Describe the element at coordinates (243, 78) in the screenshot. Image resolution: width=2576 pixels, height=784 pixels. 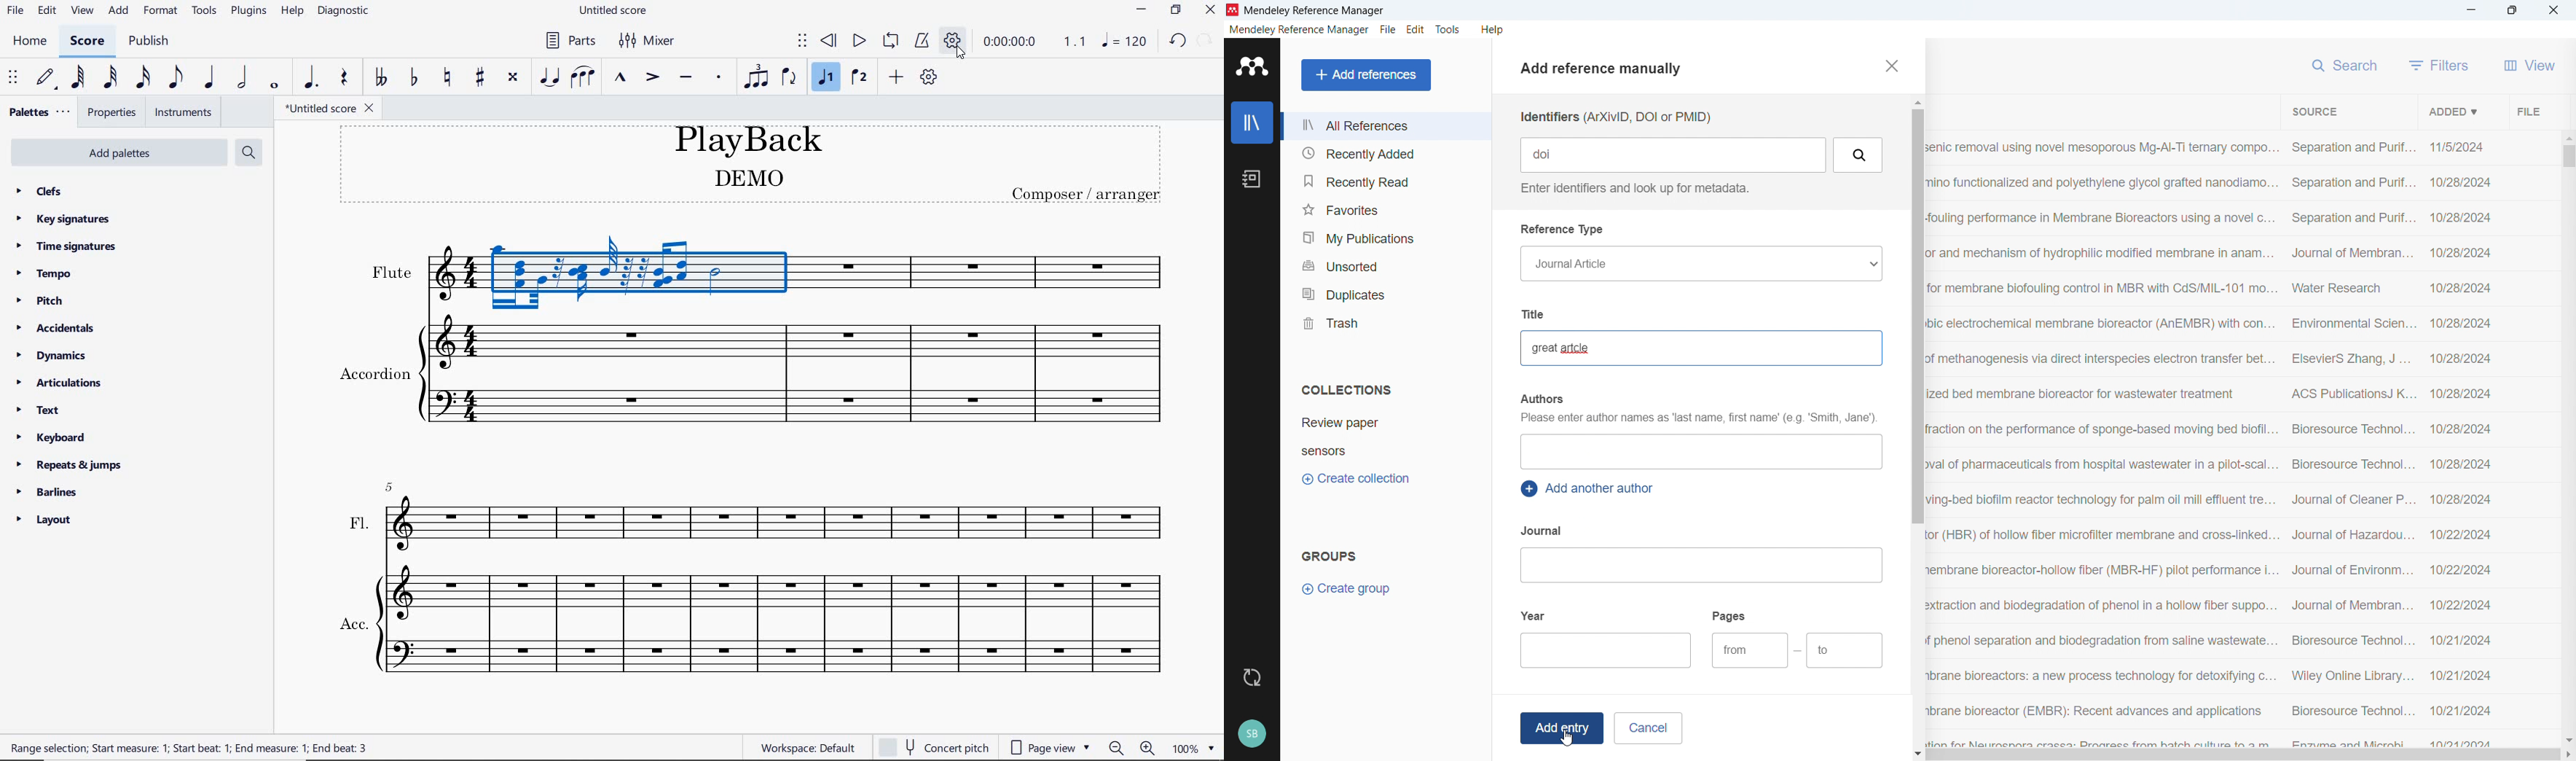
I see `half note` at that location.